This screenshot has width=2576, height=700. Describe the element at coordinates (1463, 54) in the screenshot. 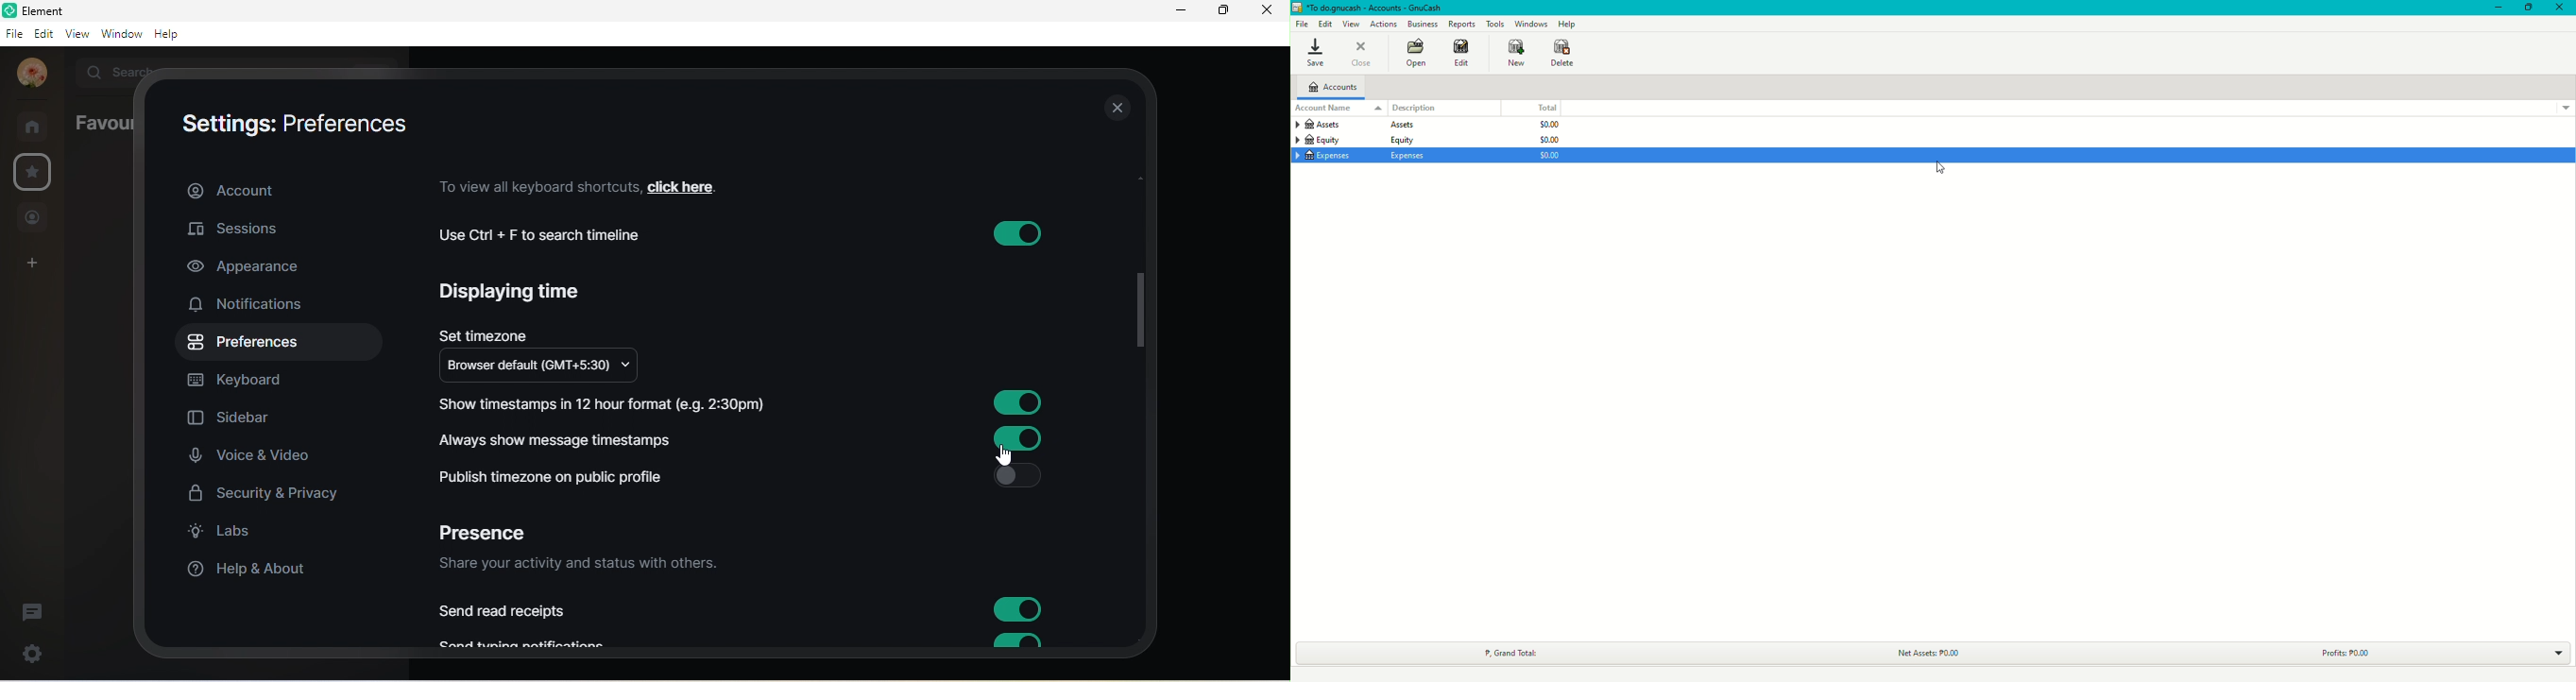

I see `Edit` at that location.